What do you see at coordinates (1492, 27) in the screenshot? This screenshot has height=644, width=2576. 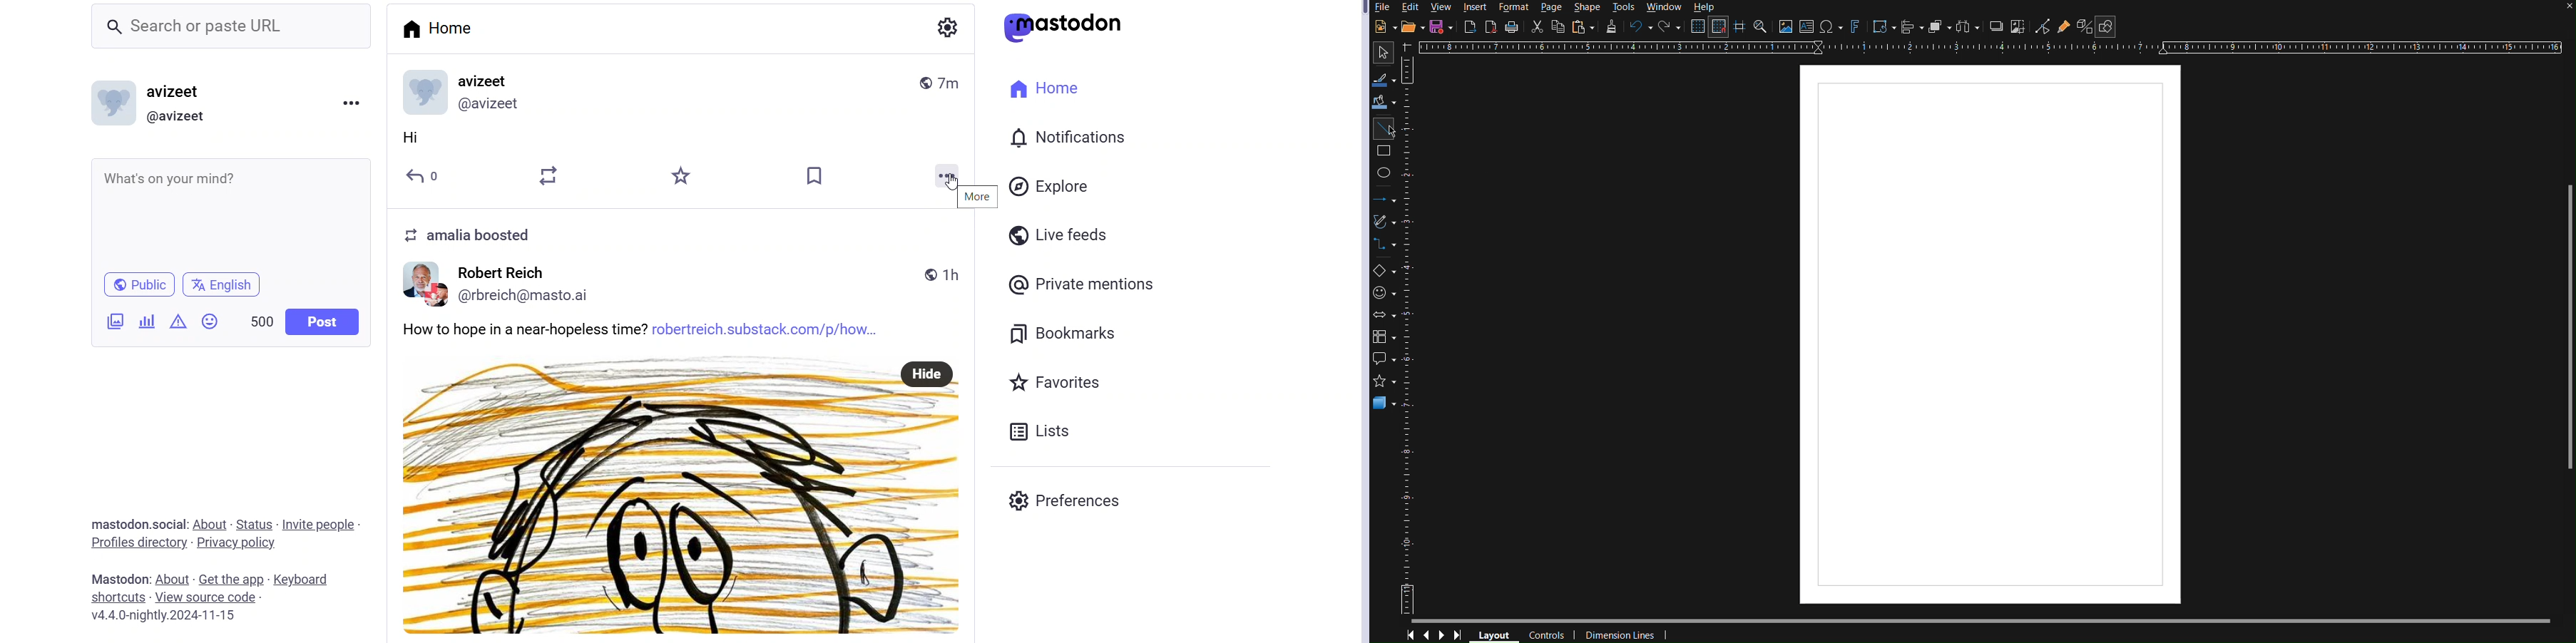 I see `Export PDF` at bounding box center [1492, 27].